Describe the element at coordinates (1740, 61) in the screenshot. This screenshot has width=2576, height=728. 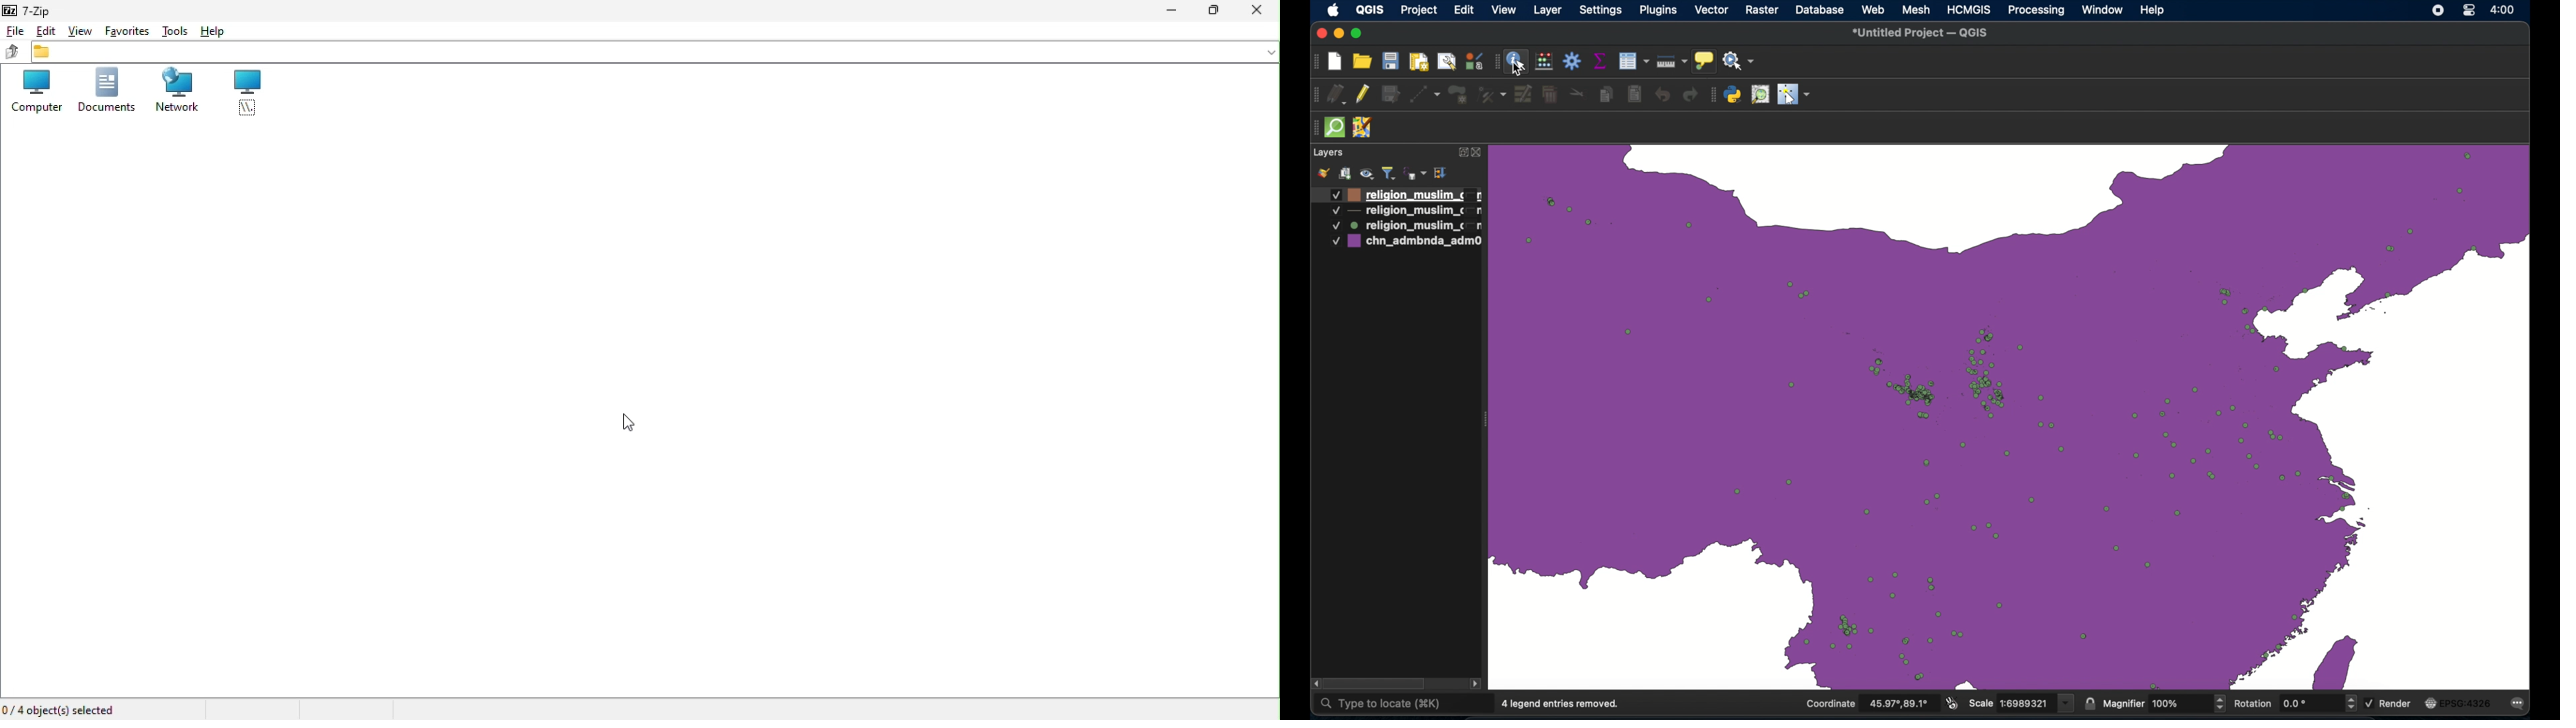
I see `no action selected` at that location.